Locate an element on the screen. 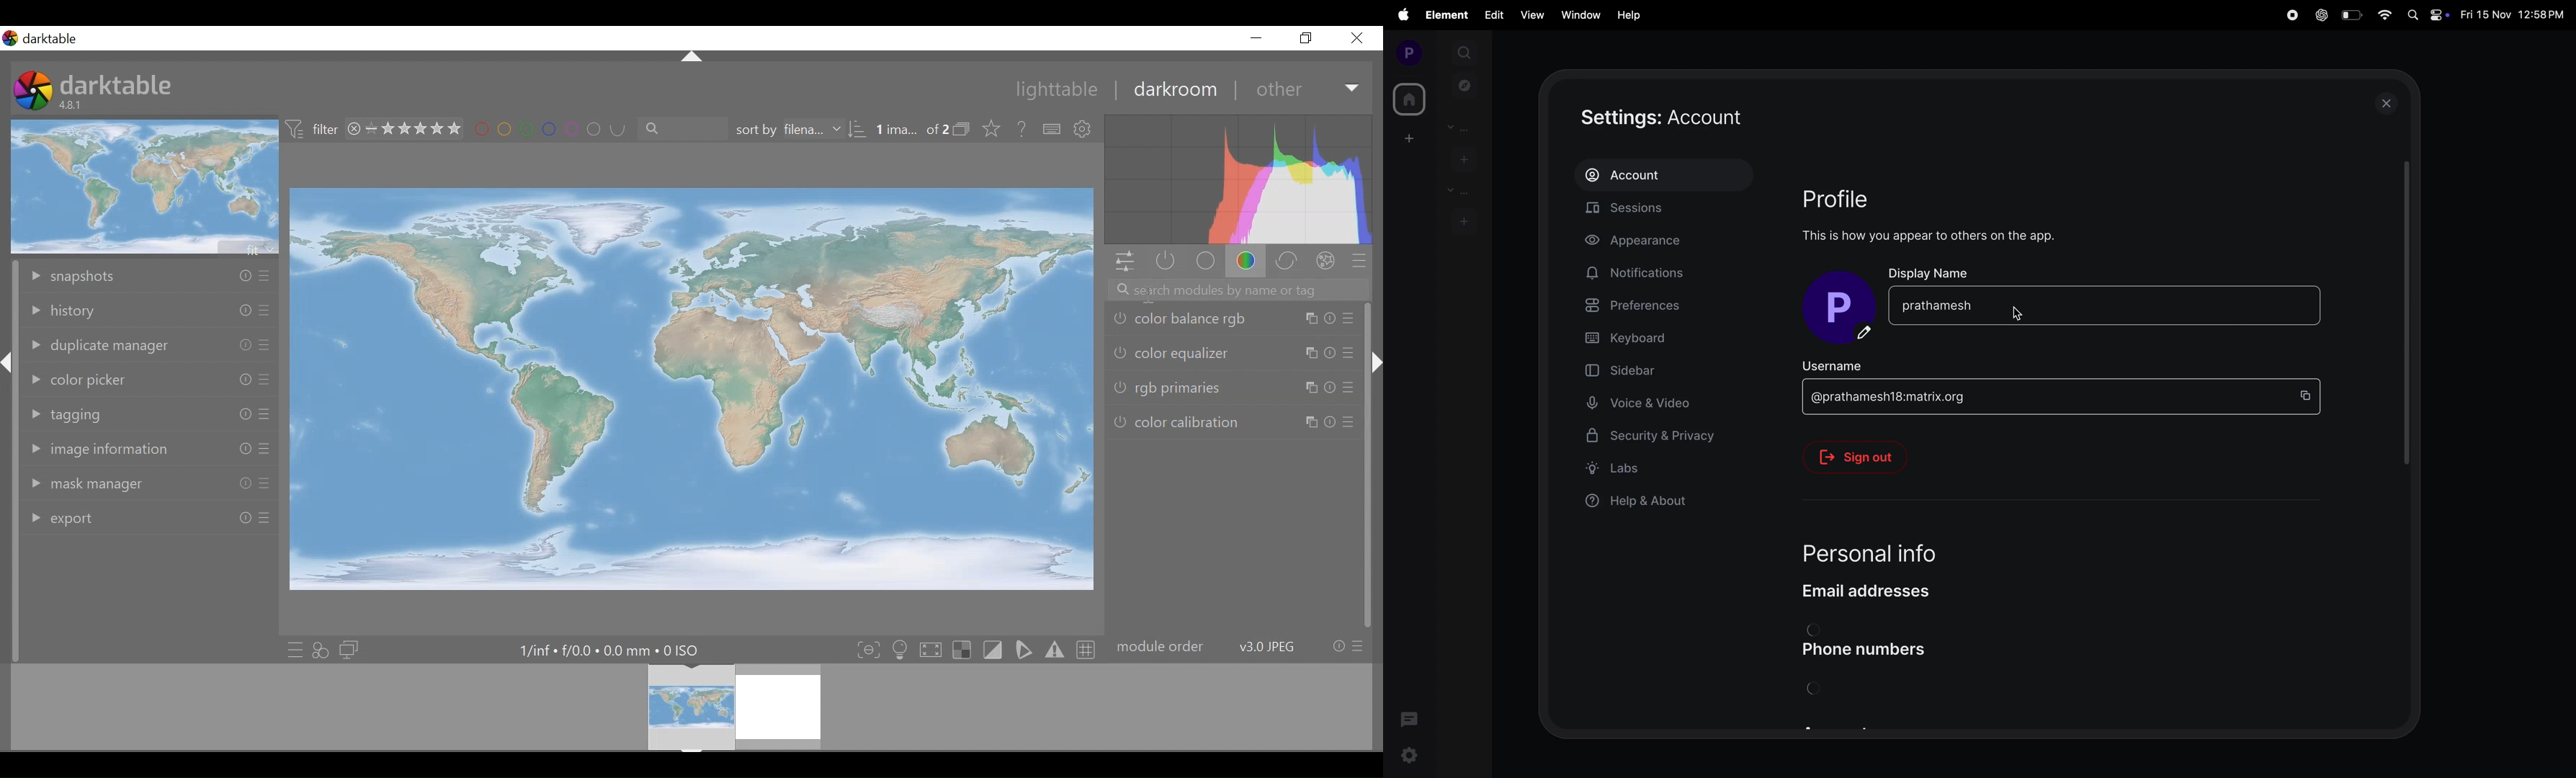 Image resolution: width=2576 pixels, height=784 pixels. vertical scroll bar is located at coordinates (1367, 506).